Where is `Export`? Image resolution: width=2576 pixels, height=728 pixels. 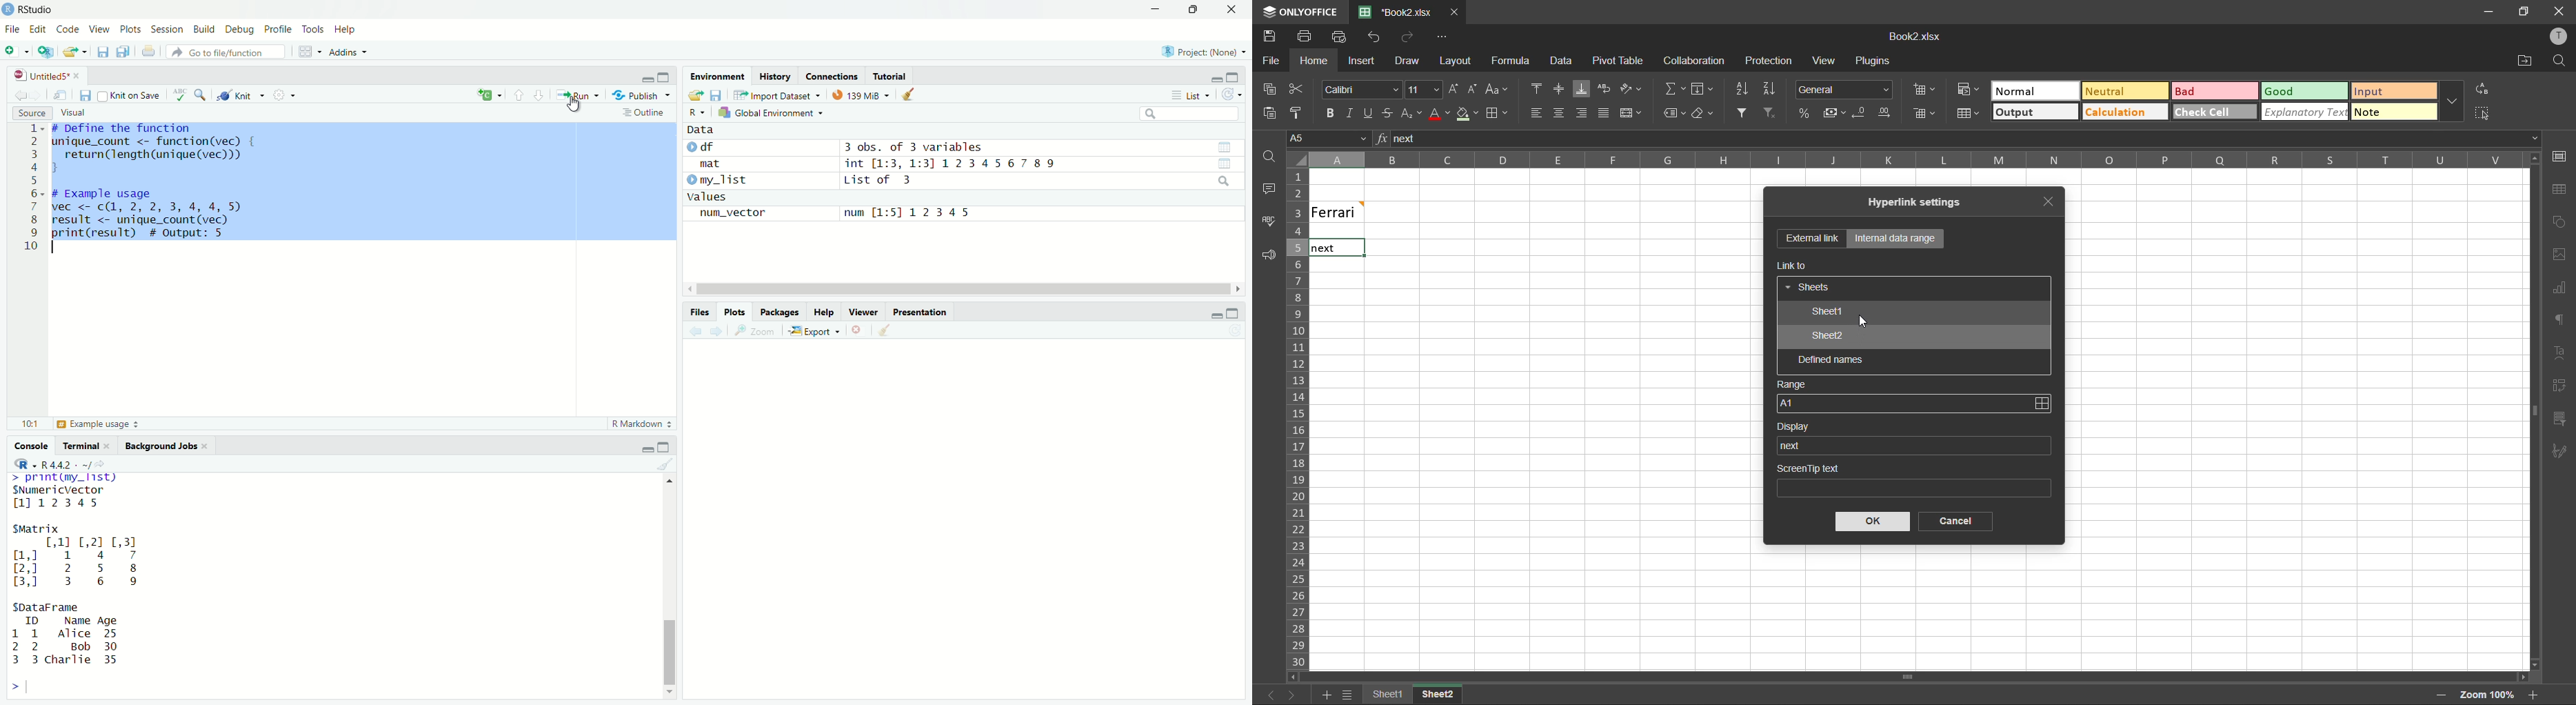 Export is located at coordinates (814, 332).